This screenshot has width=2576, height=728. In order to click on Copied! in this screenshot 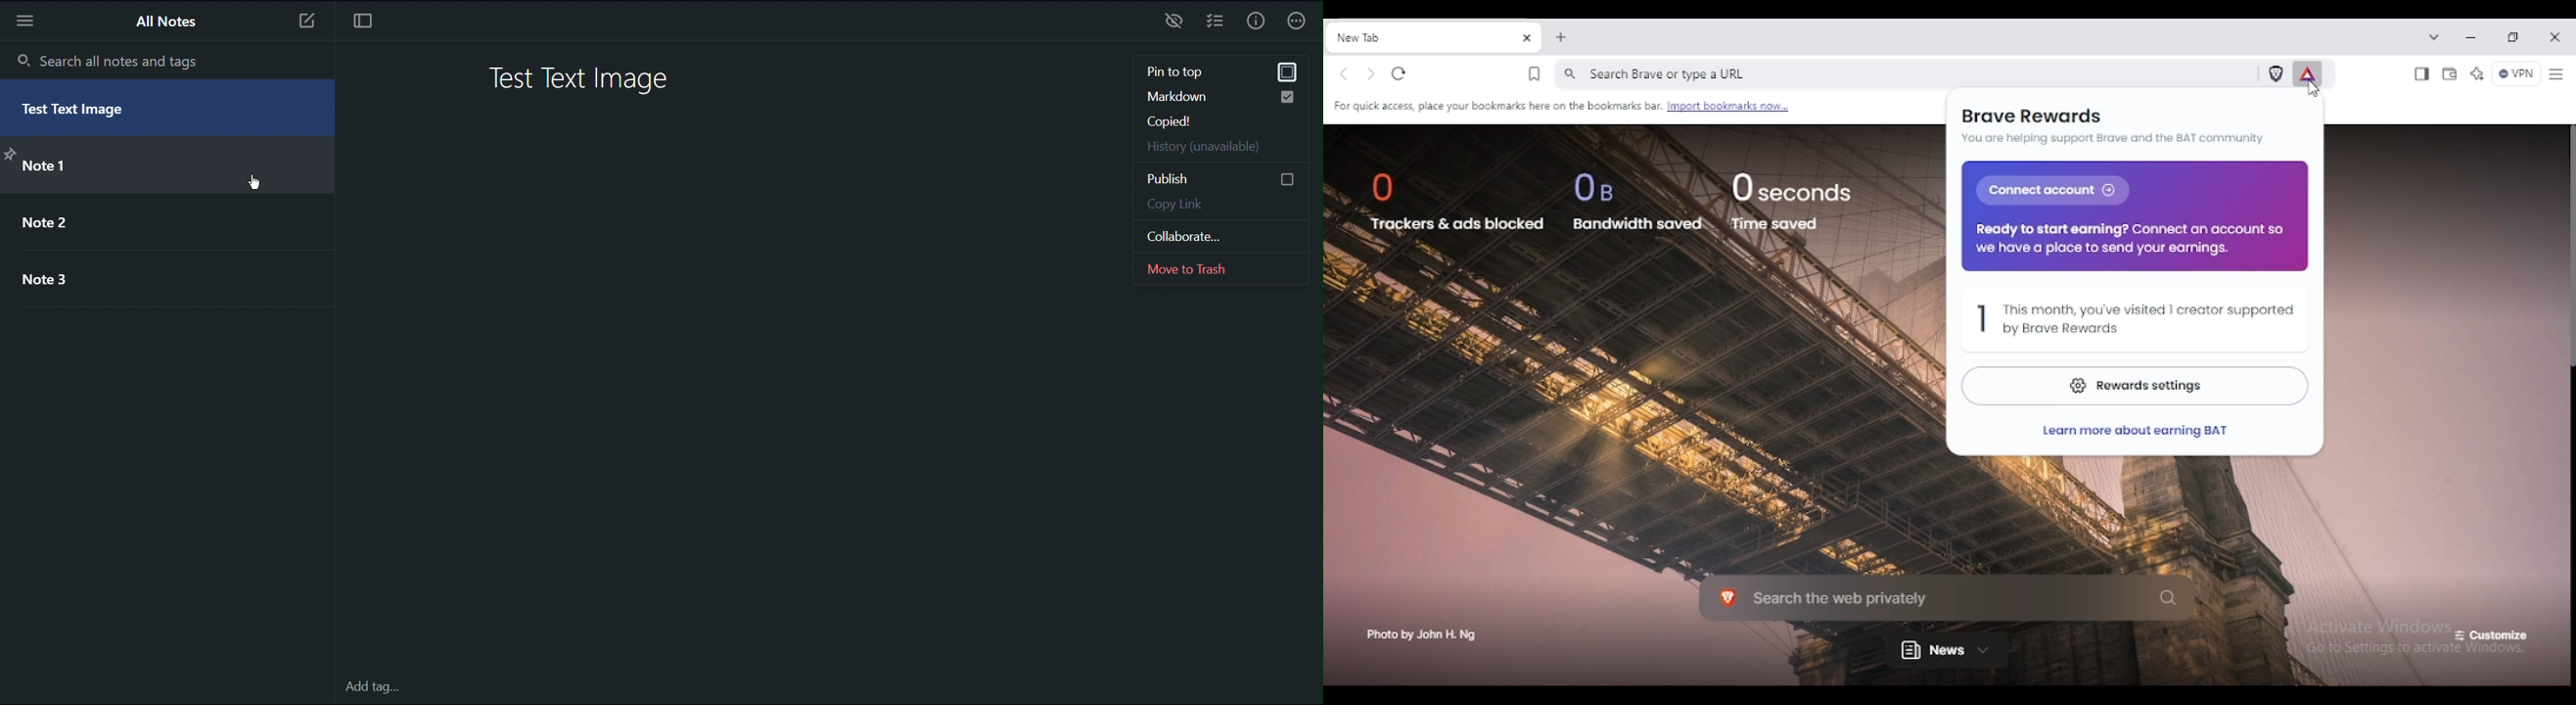, I will do `click(1168, 122)`.